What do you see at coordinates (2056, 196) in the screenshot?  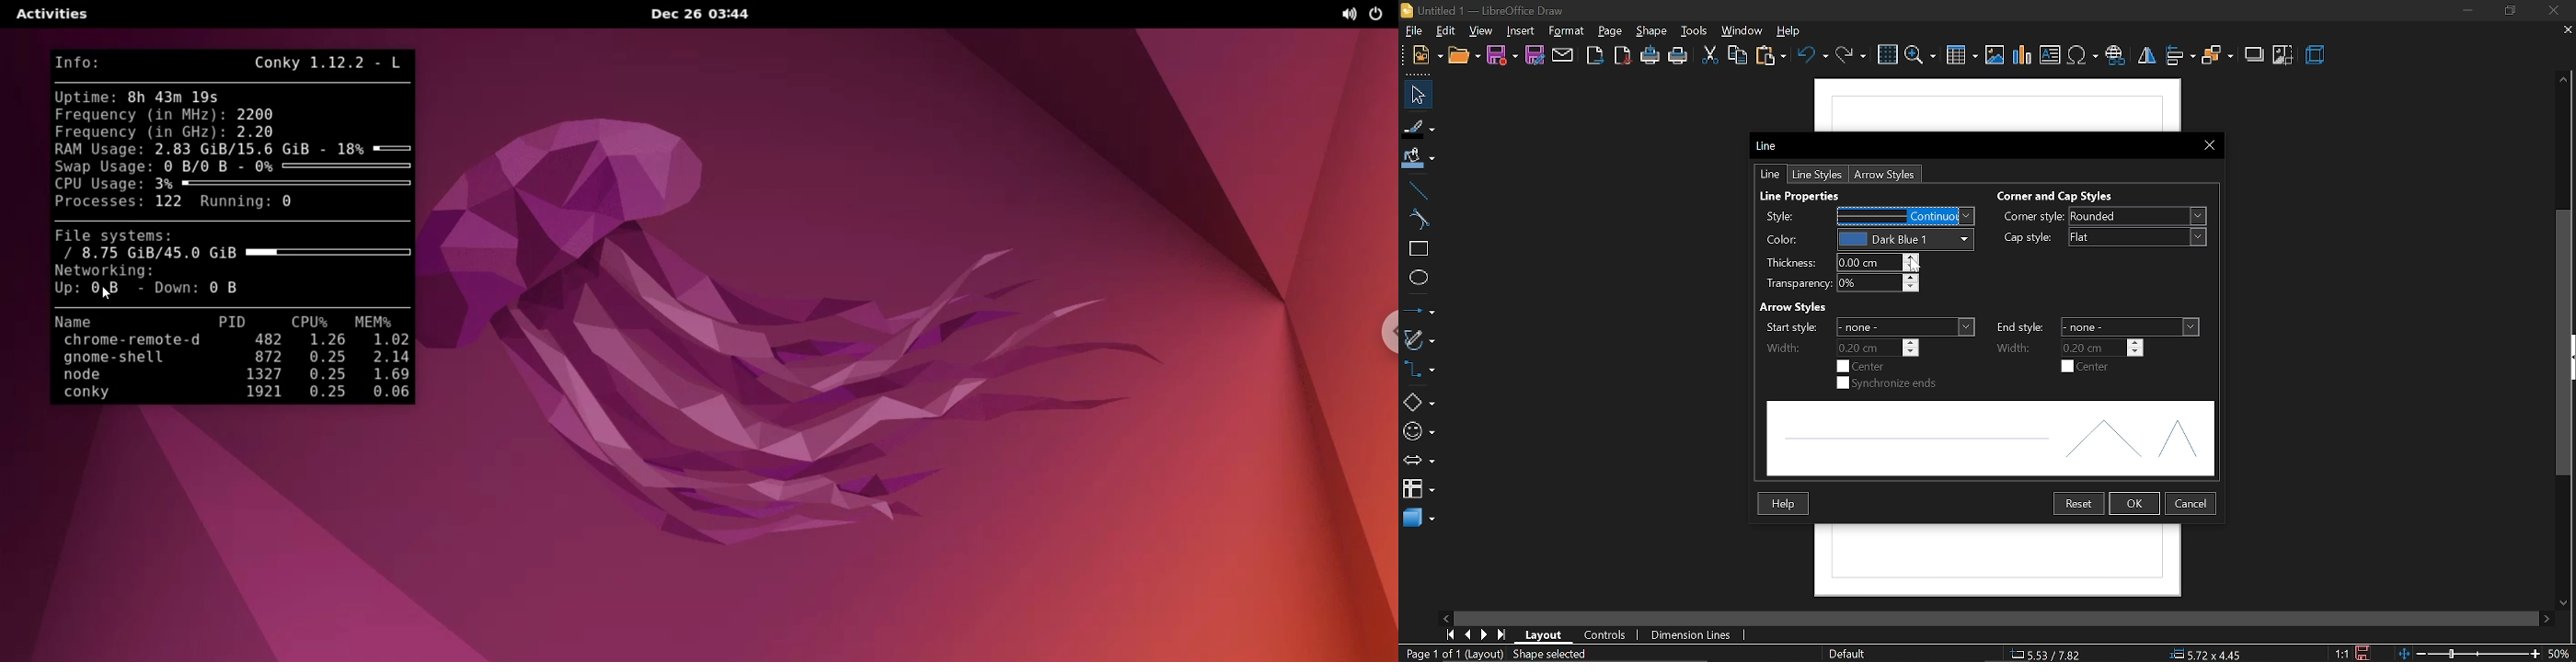 I see `Corner and Cap Styles` at bounding box center [2056, 196].